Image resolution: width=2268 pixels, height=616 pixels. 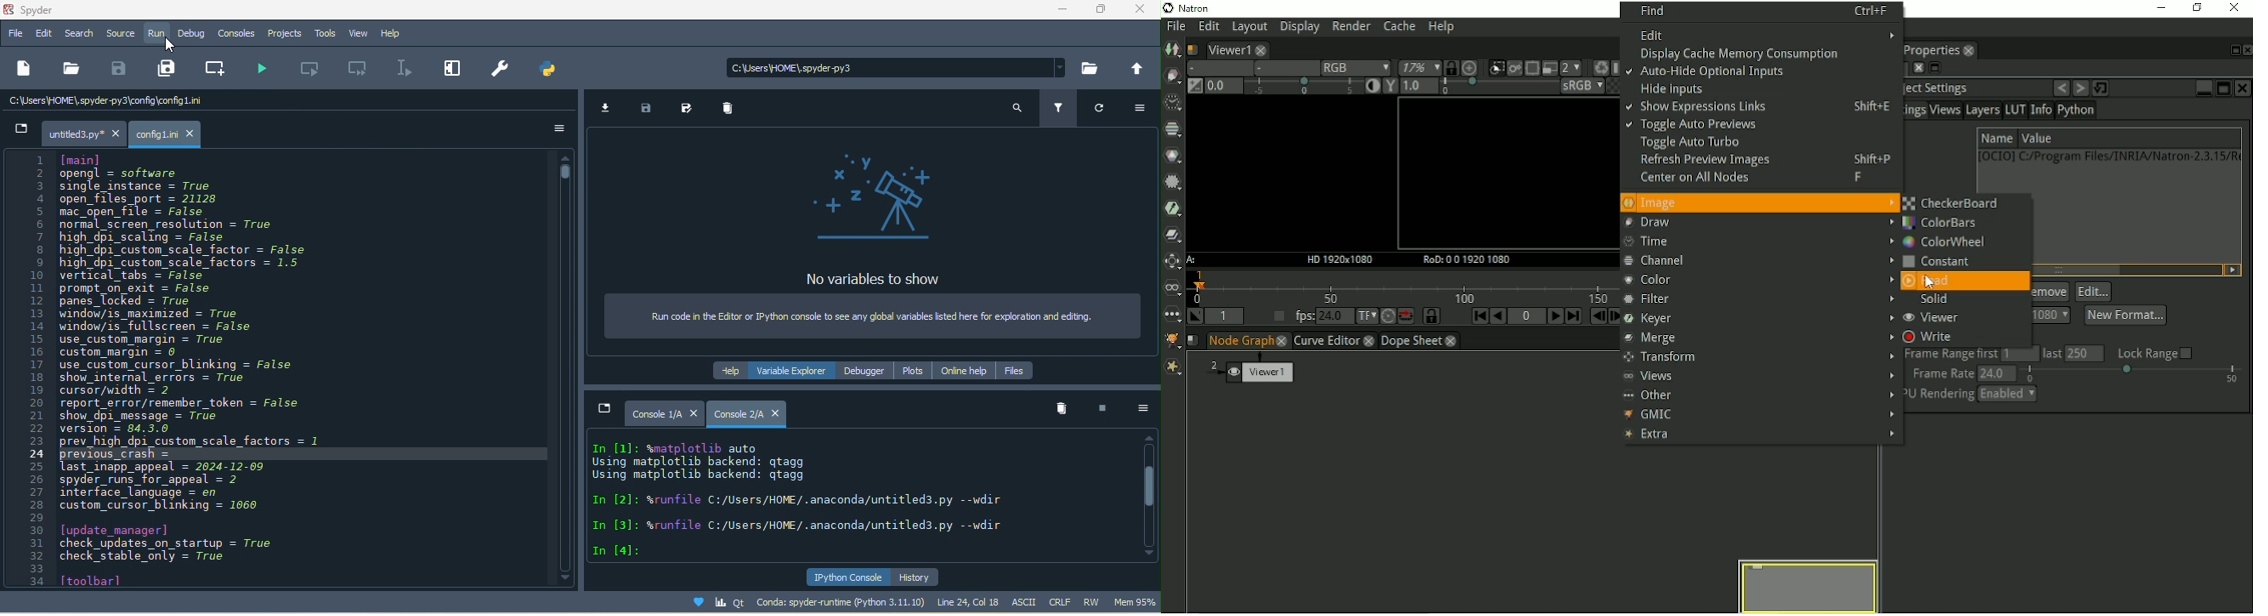 What do you see at coordinates (43, 35) in the screenshot?
I see `edit` at bounding box center [43, 35].